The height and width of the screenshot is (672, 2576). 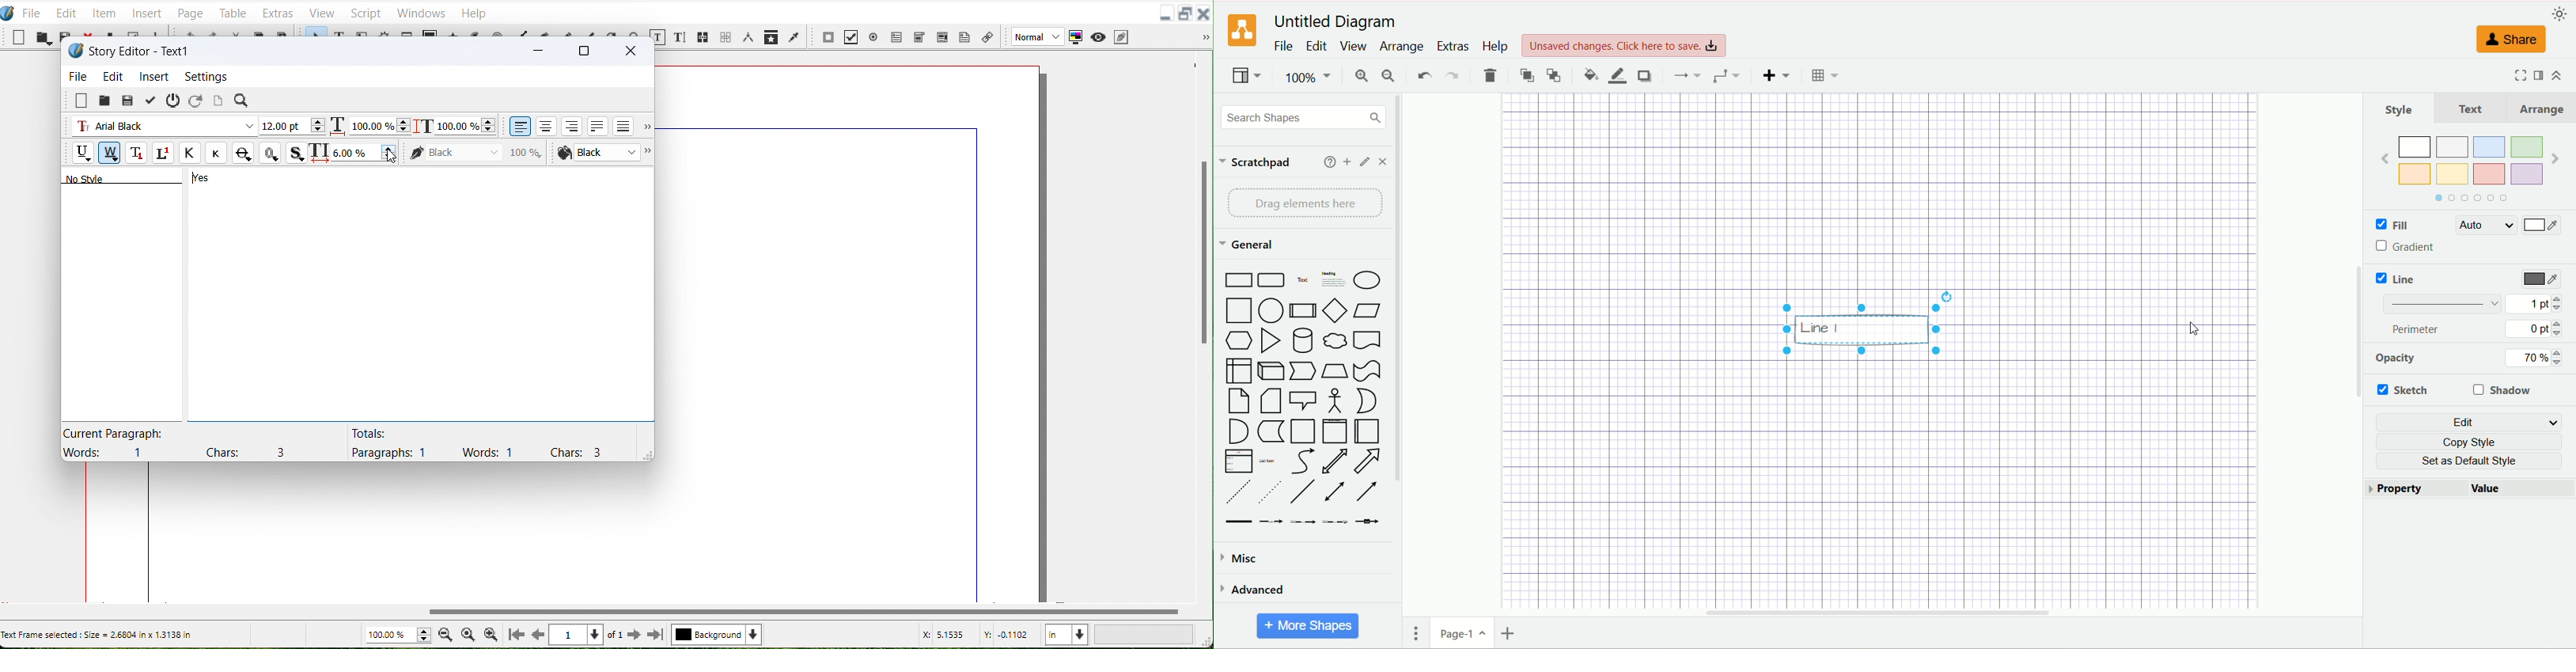 What do you see at coordinates (1257, 588) in the screenshot?
I see `advanced` at bounding box center [1257, 588].